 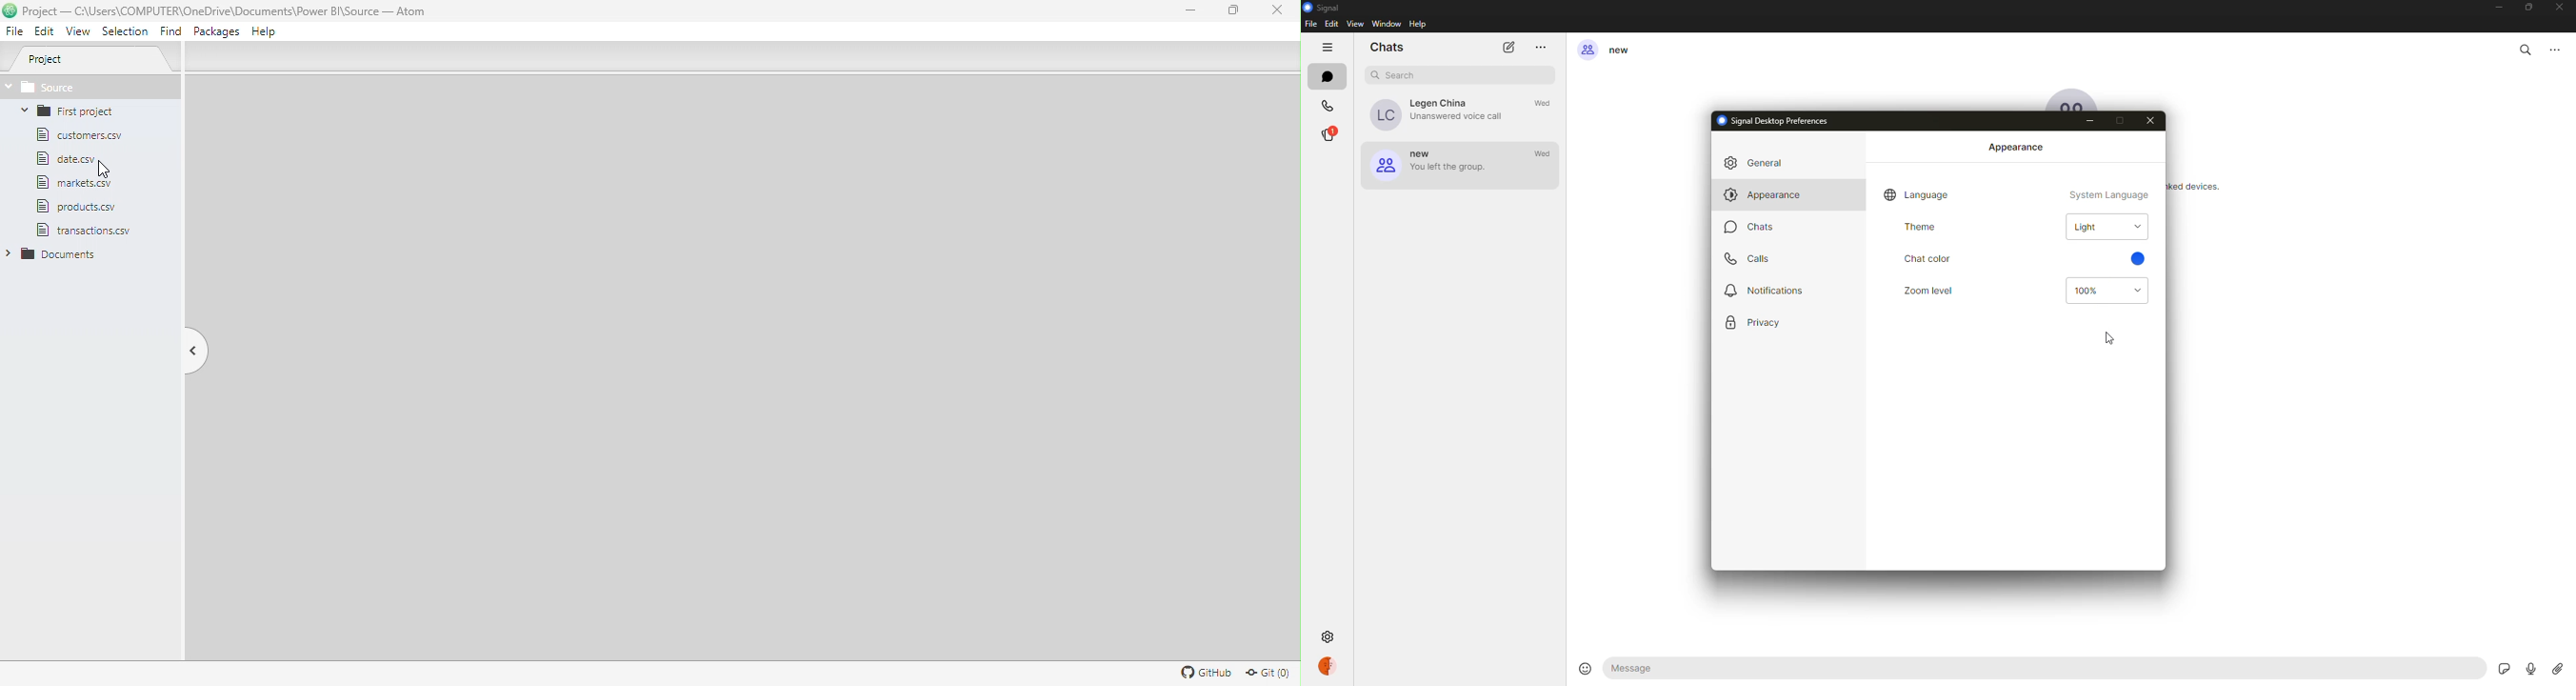 I want to click on stories, so click(x=1330, y=134).